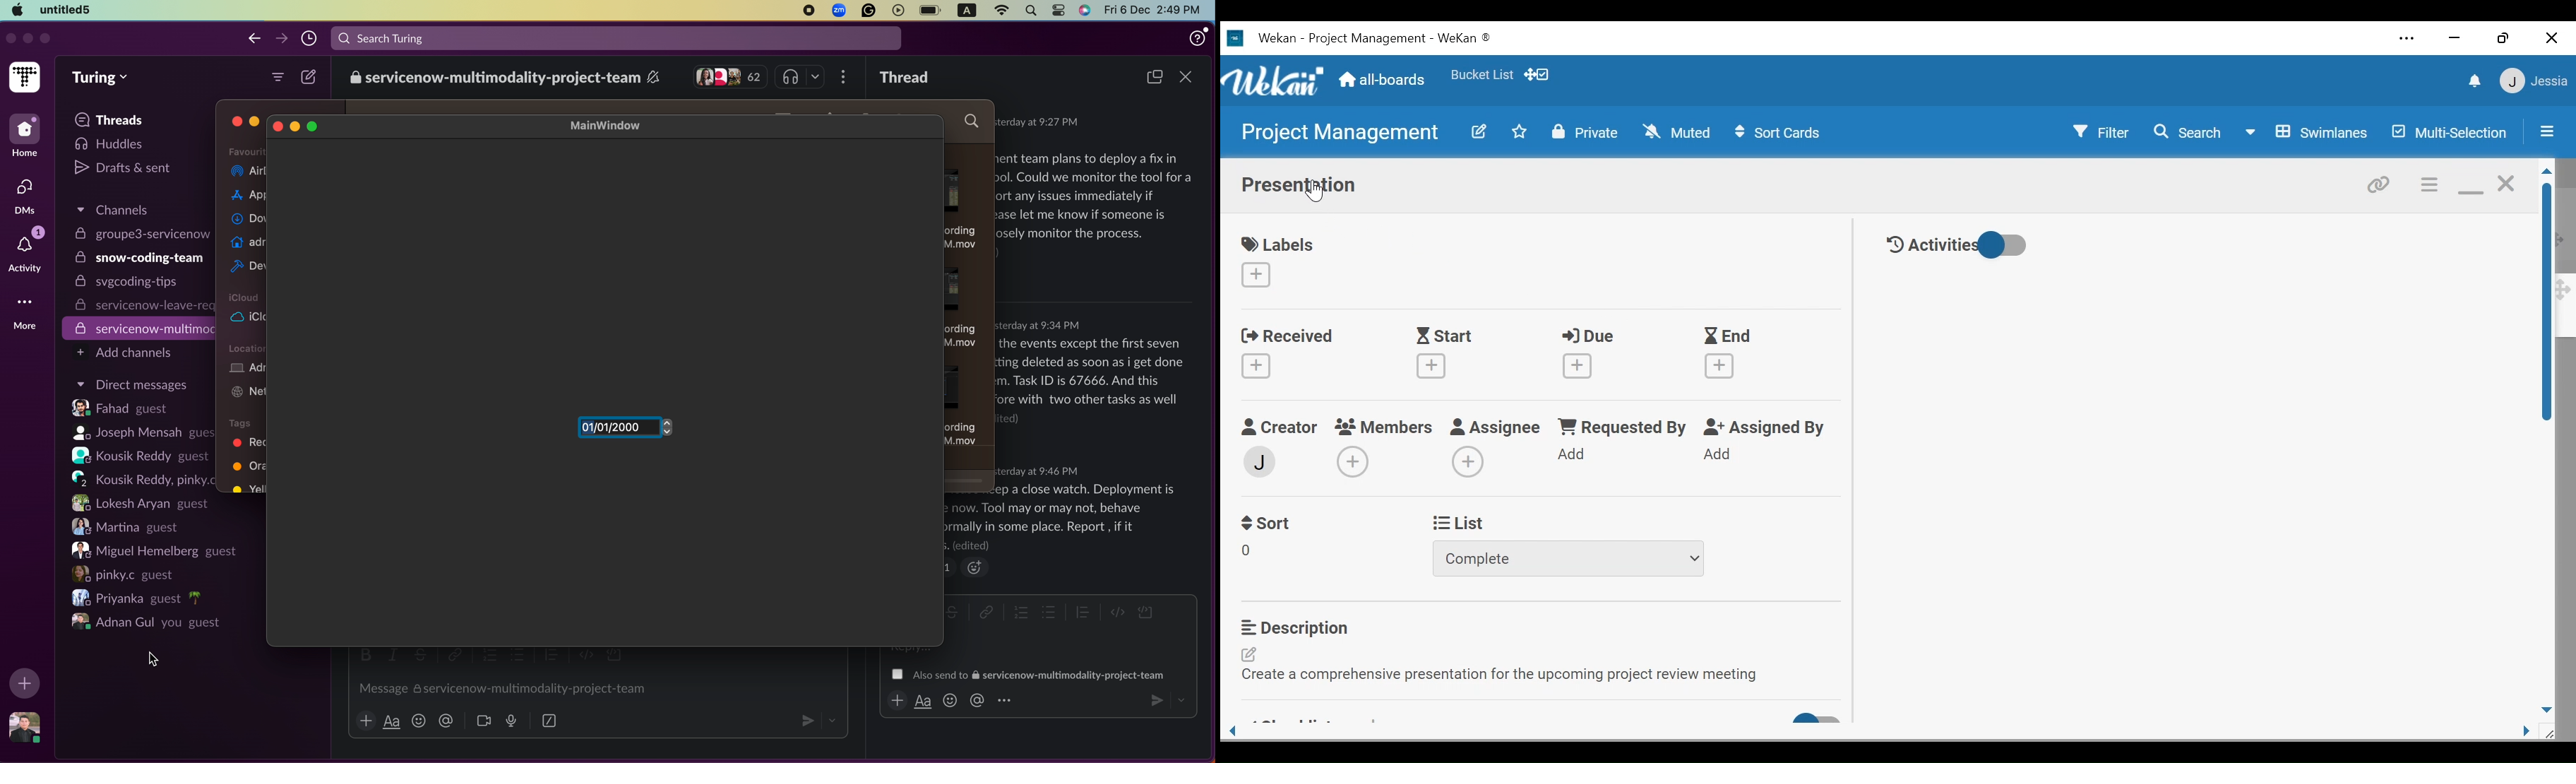 The image size is (2576, 784). I want to click on search, so click(618, 37).